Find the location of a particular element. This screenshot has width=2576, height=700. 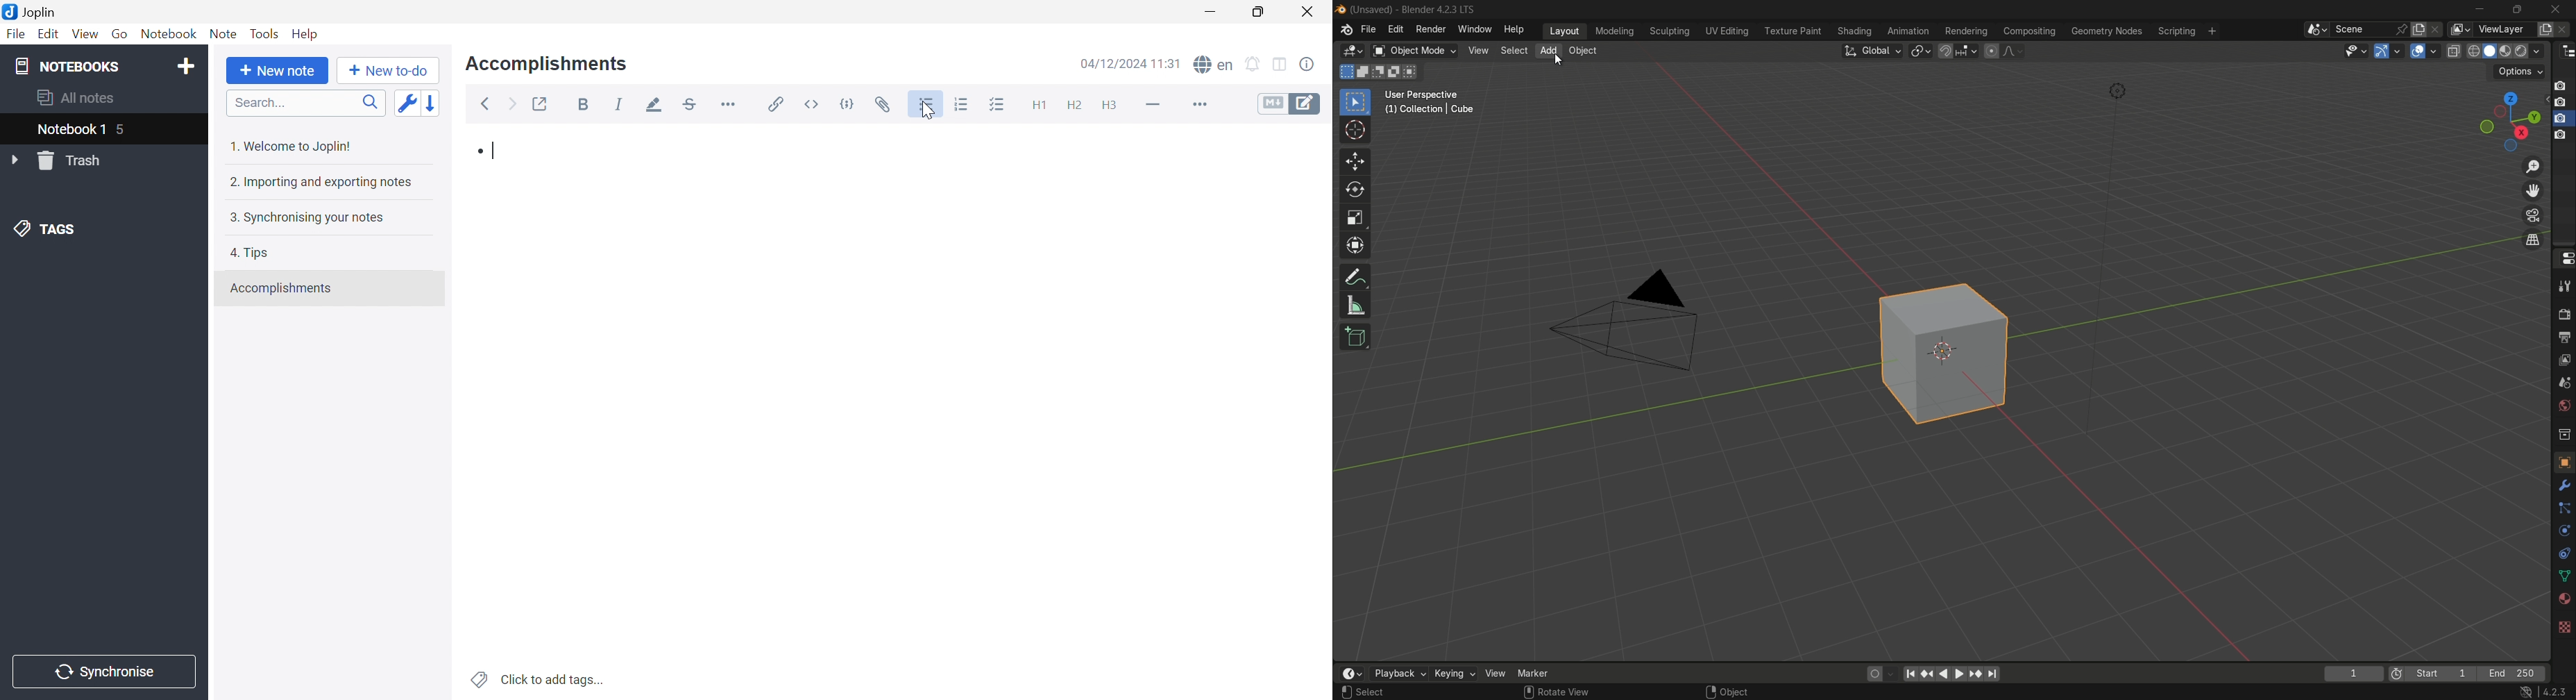

New to-do is located at coordinates (387, 69).